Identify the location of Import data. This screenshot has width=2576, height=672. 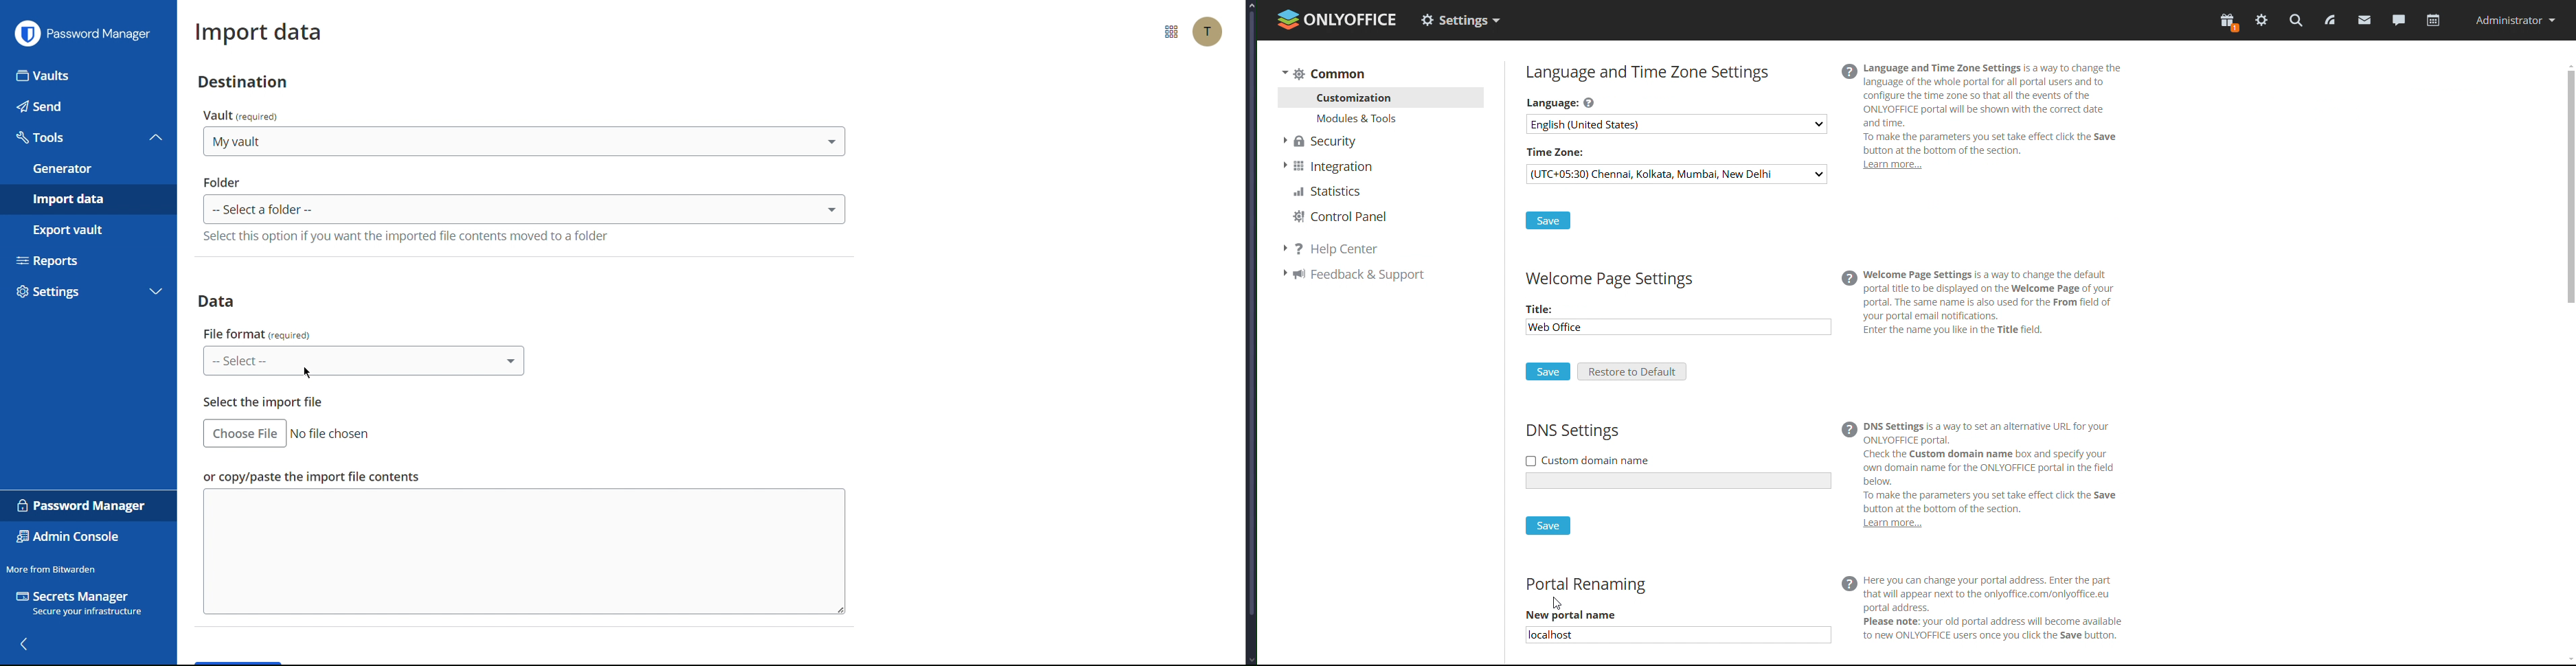
(260, 29).